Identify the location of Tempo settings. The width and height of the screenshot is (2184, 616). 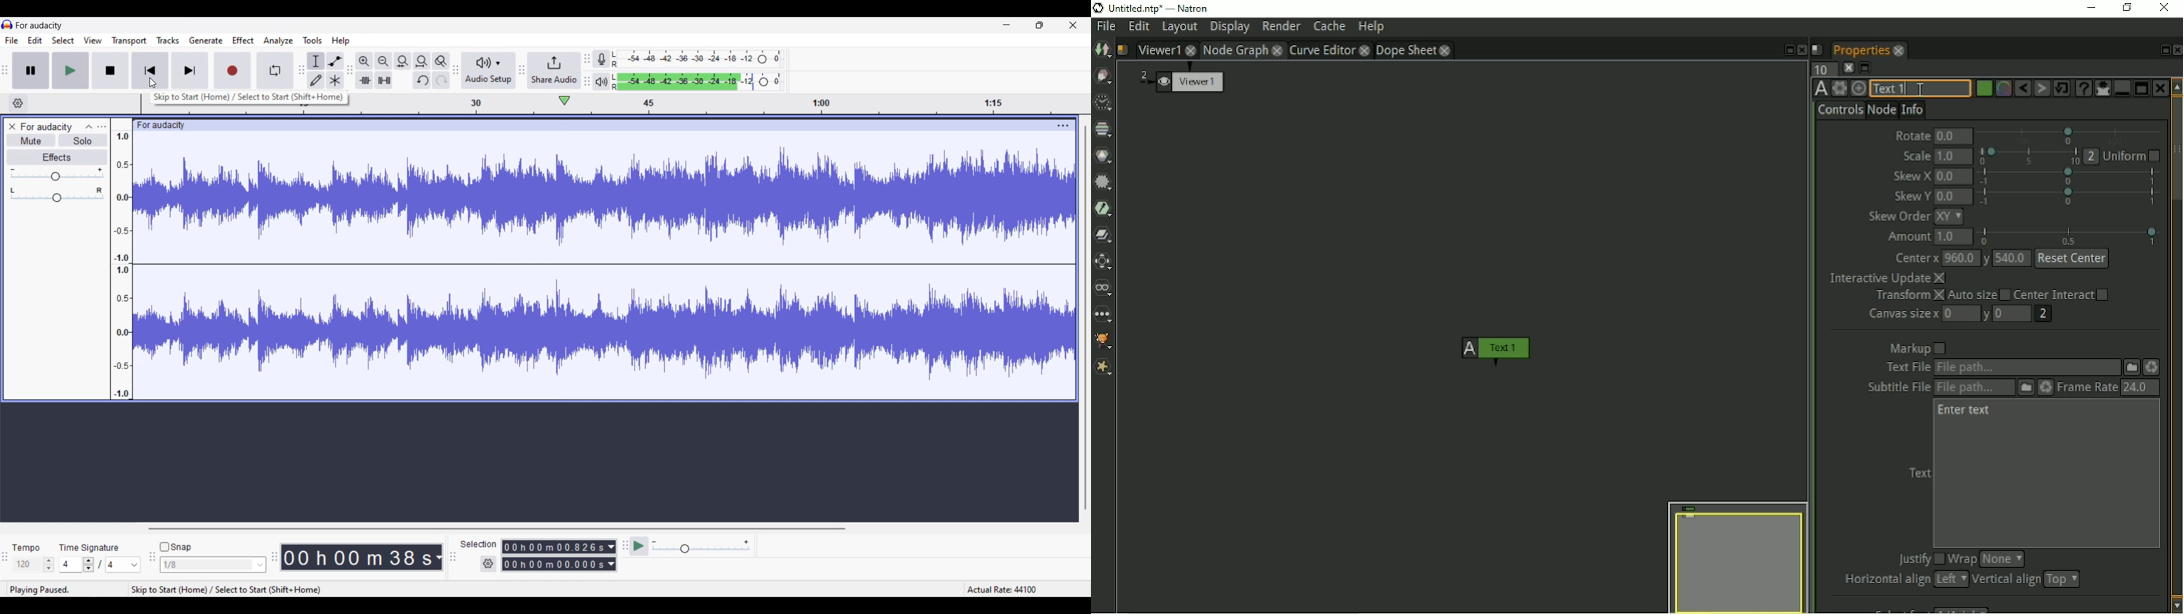
(35, 564).